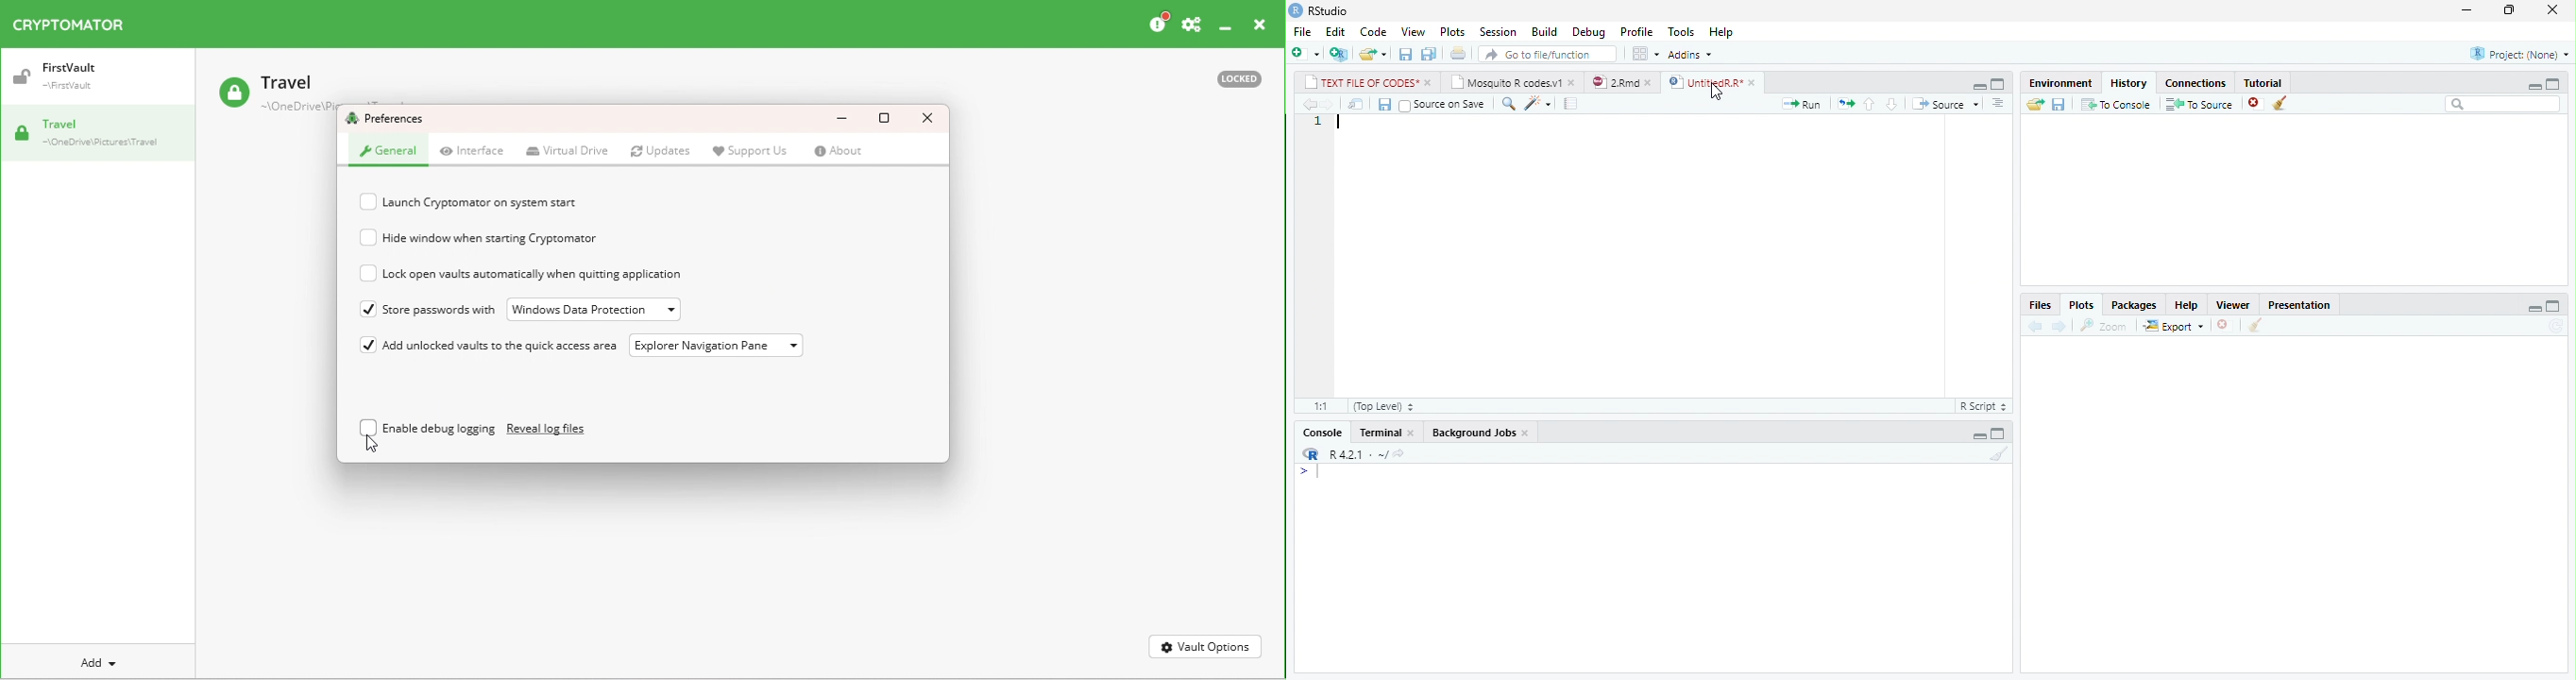 This screenshot has width=2576, height=700. What do you see at coordinates (2226, 325) in the screenshot?
I see `close` at bounding box center [2226, 325].